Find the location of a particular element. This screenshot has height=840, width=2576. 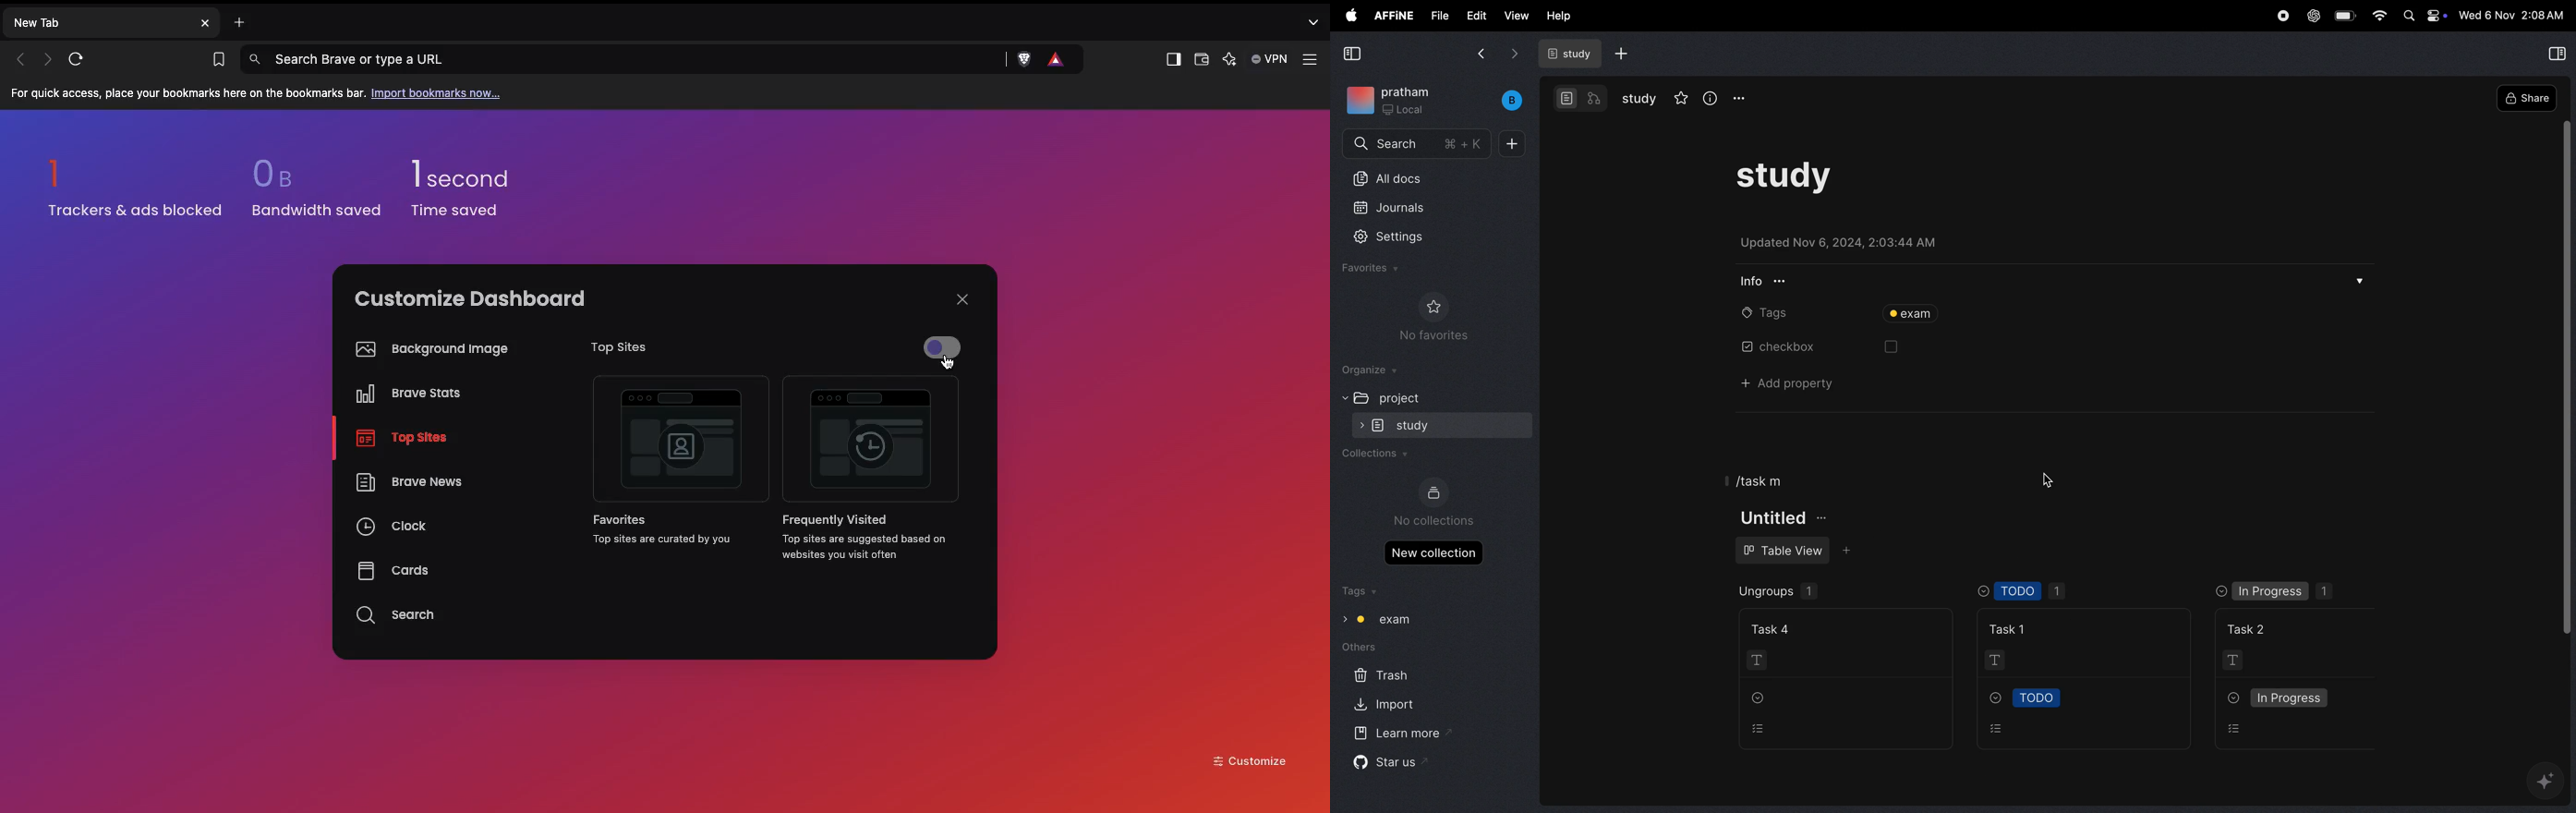

collections is located at coordinates (1376, 455).